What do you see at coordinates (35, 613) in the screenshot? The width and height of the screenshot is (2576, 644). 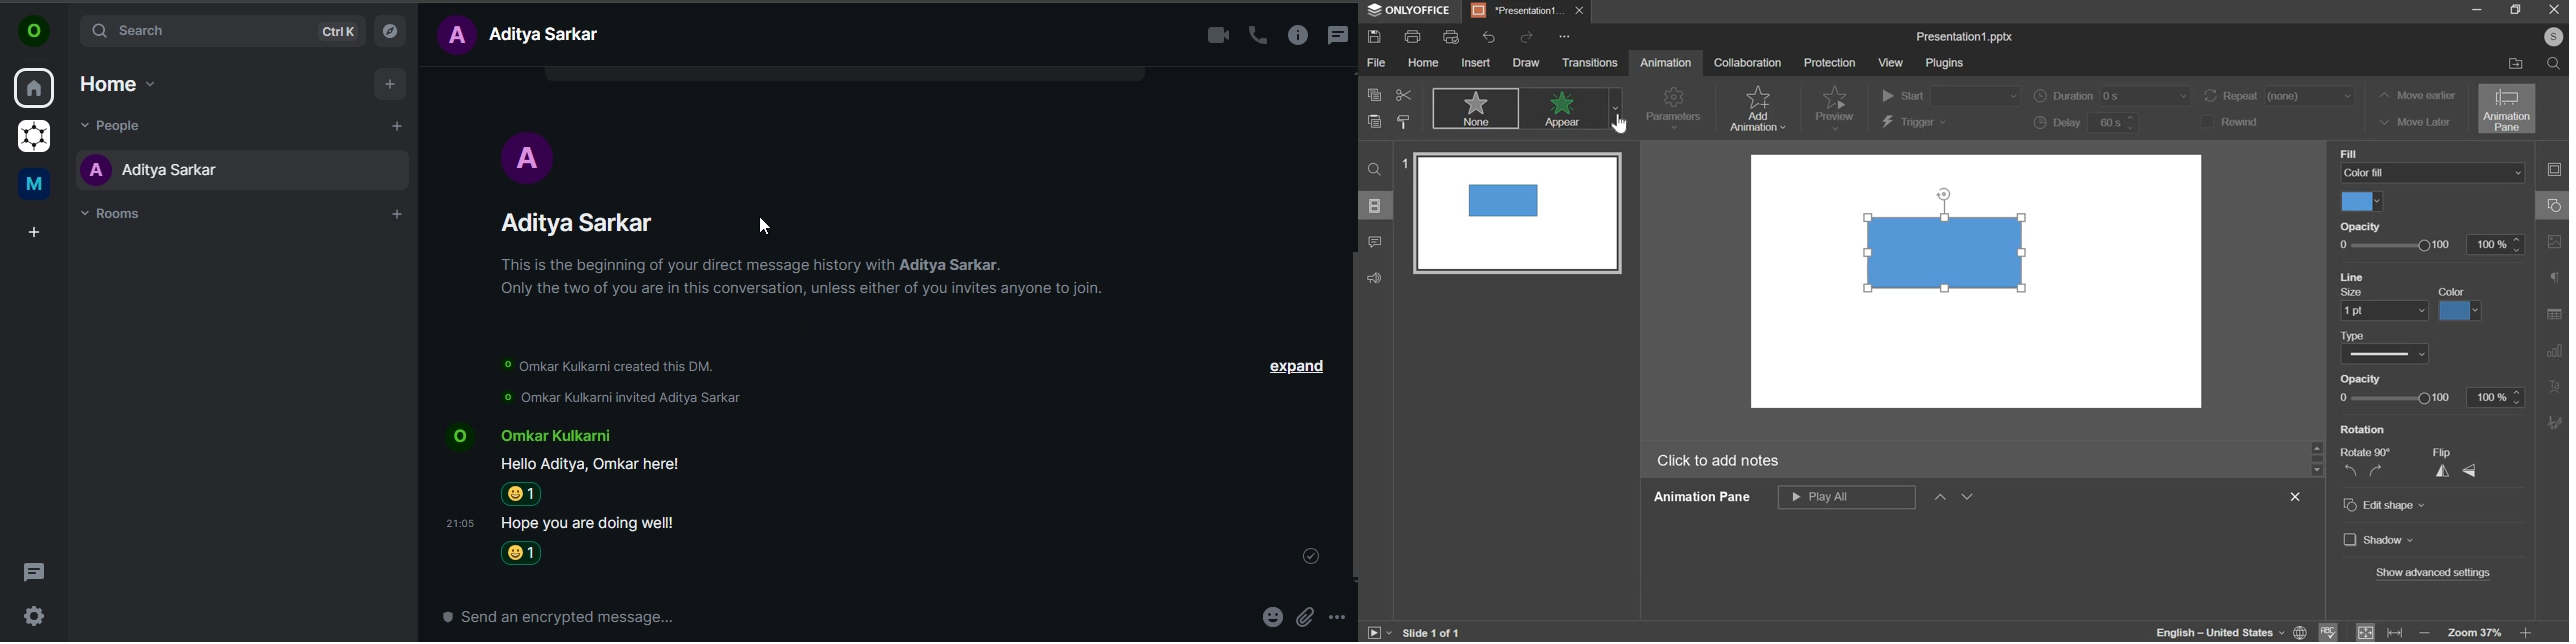 I see `quicker settings` at bounding box center [35, 613].